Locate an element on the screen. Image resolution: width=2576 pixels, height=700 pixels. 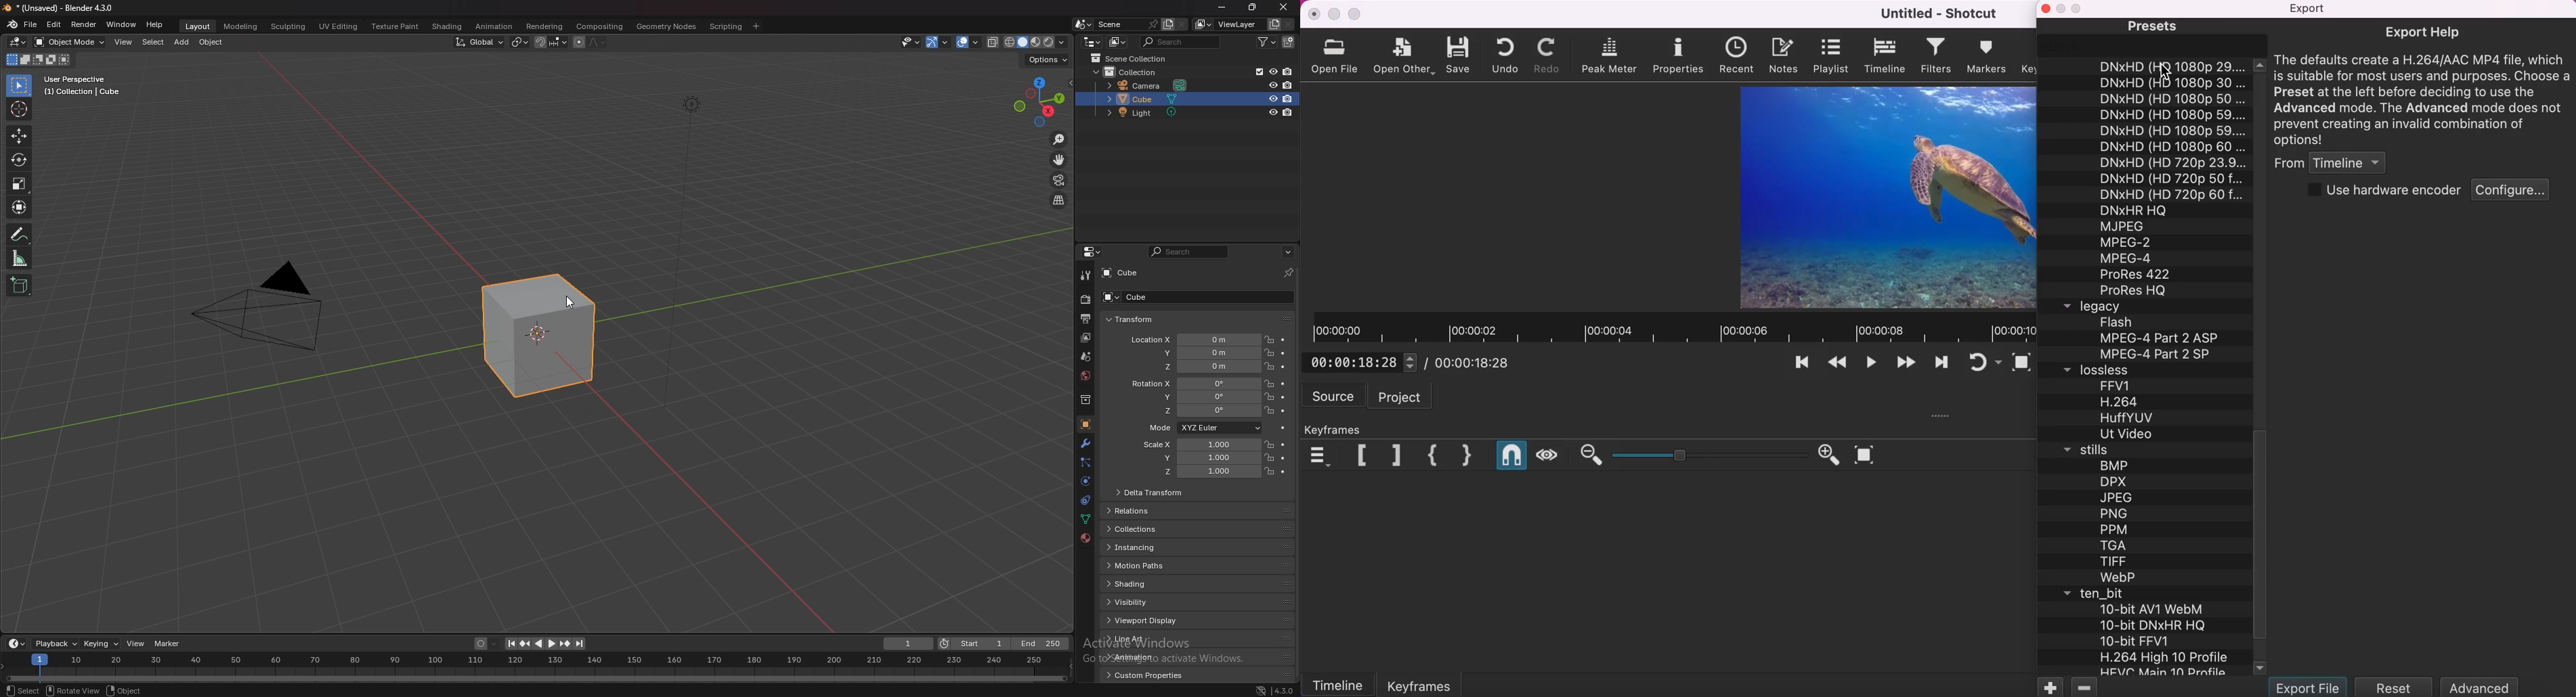
disable in render is located at coordinates (1289, 98).